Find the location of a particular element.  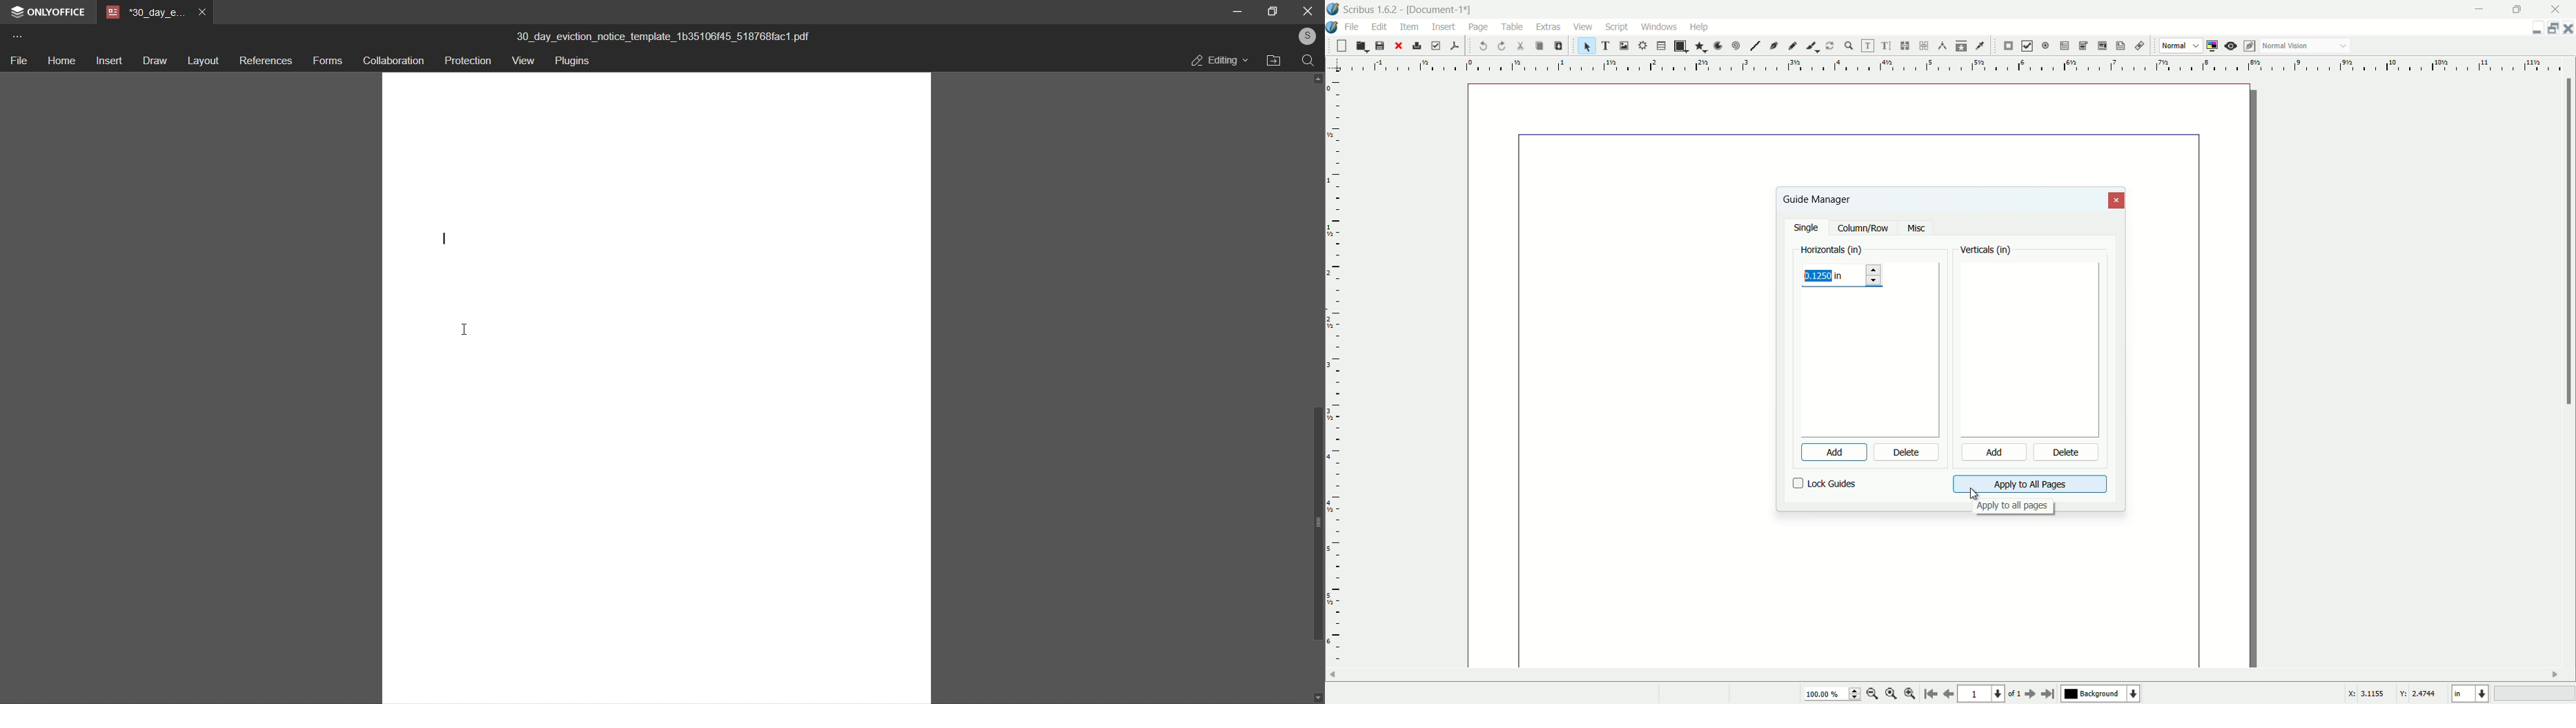

column/row is located at coordinates (1863, 229).